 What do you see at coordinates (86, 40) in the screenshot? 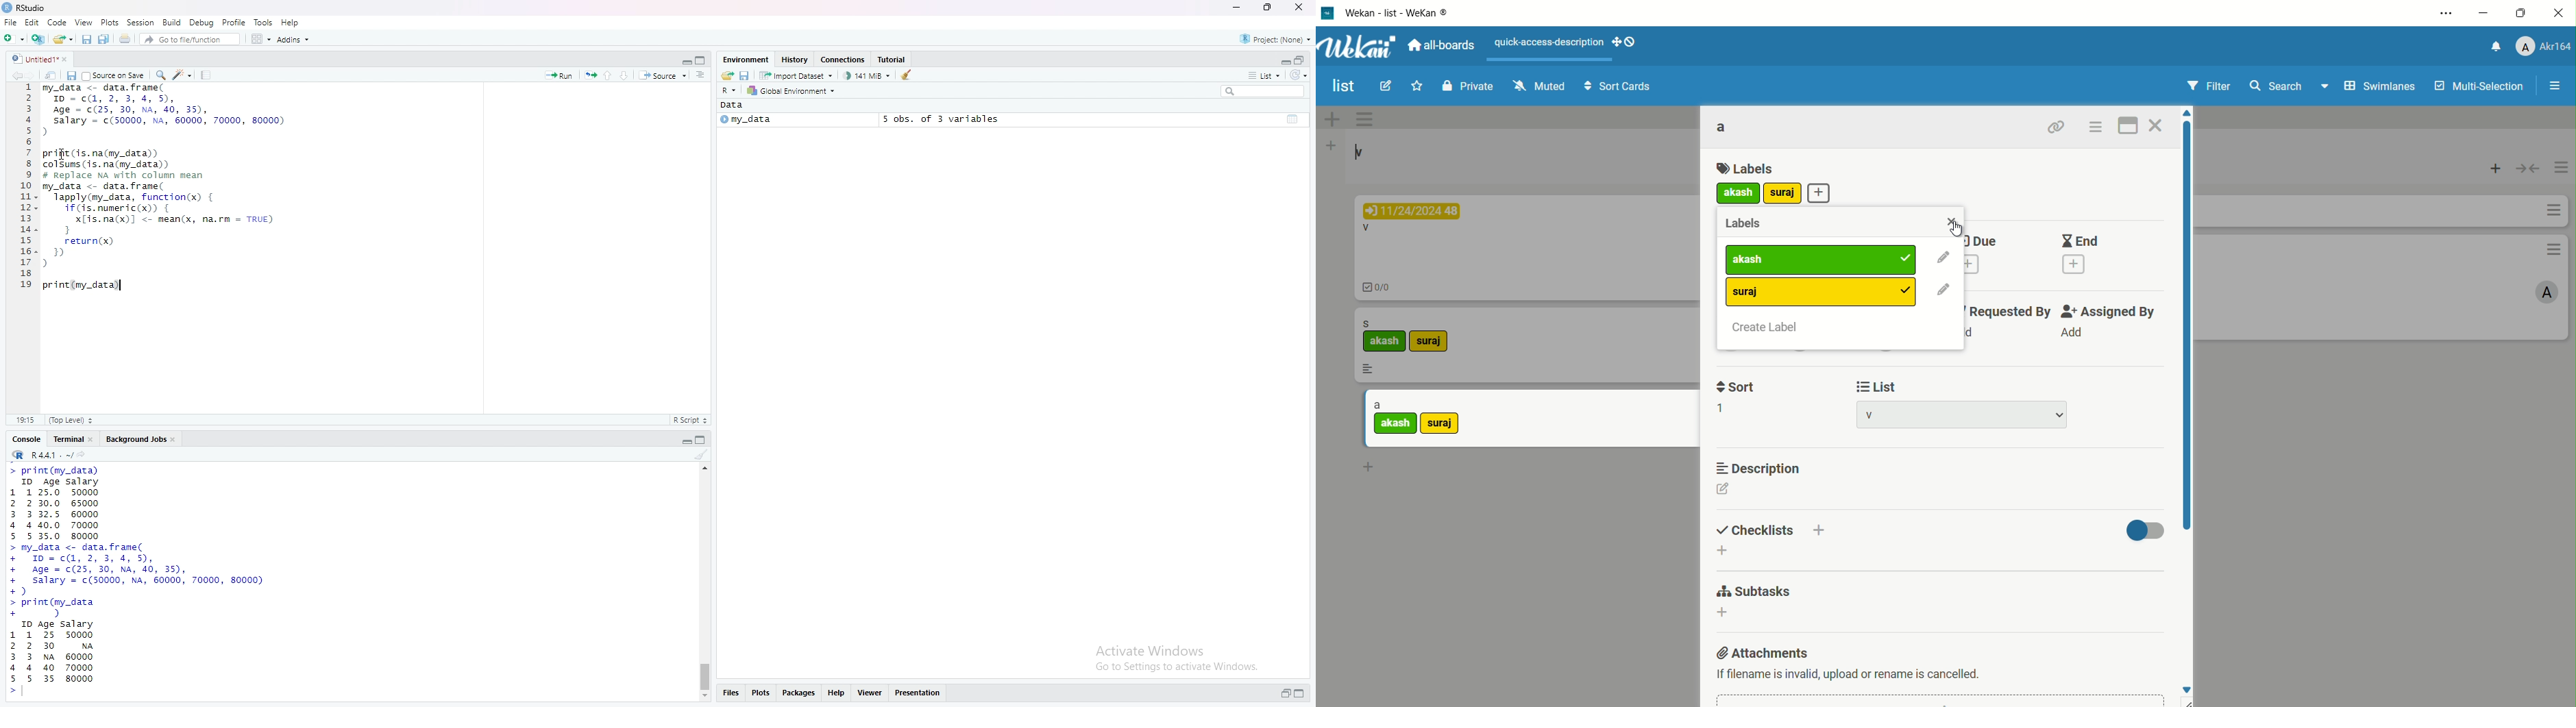
I see `save current document` at bounding box center [86, 40].